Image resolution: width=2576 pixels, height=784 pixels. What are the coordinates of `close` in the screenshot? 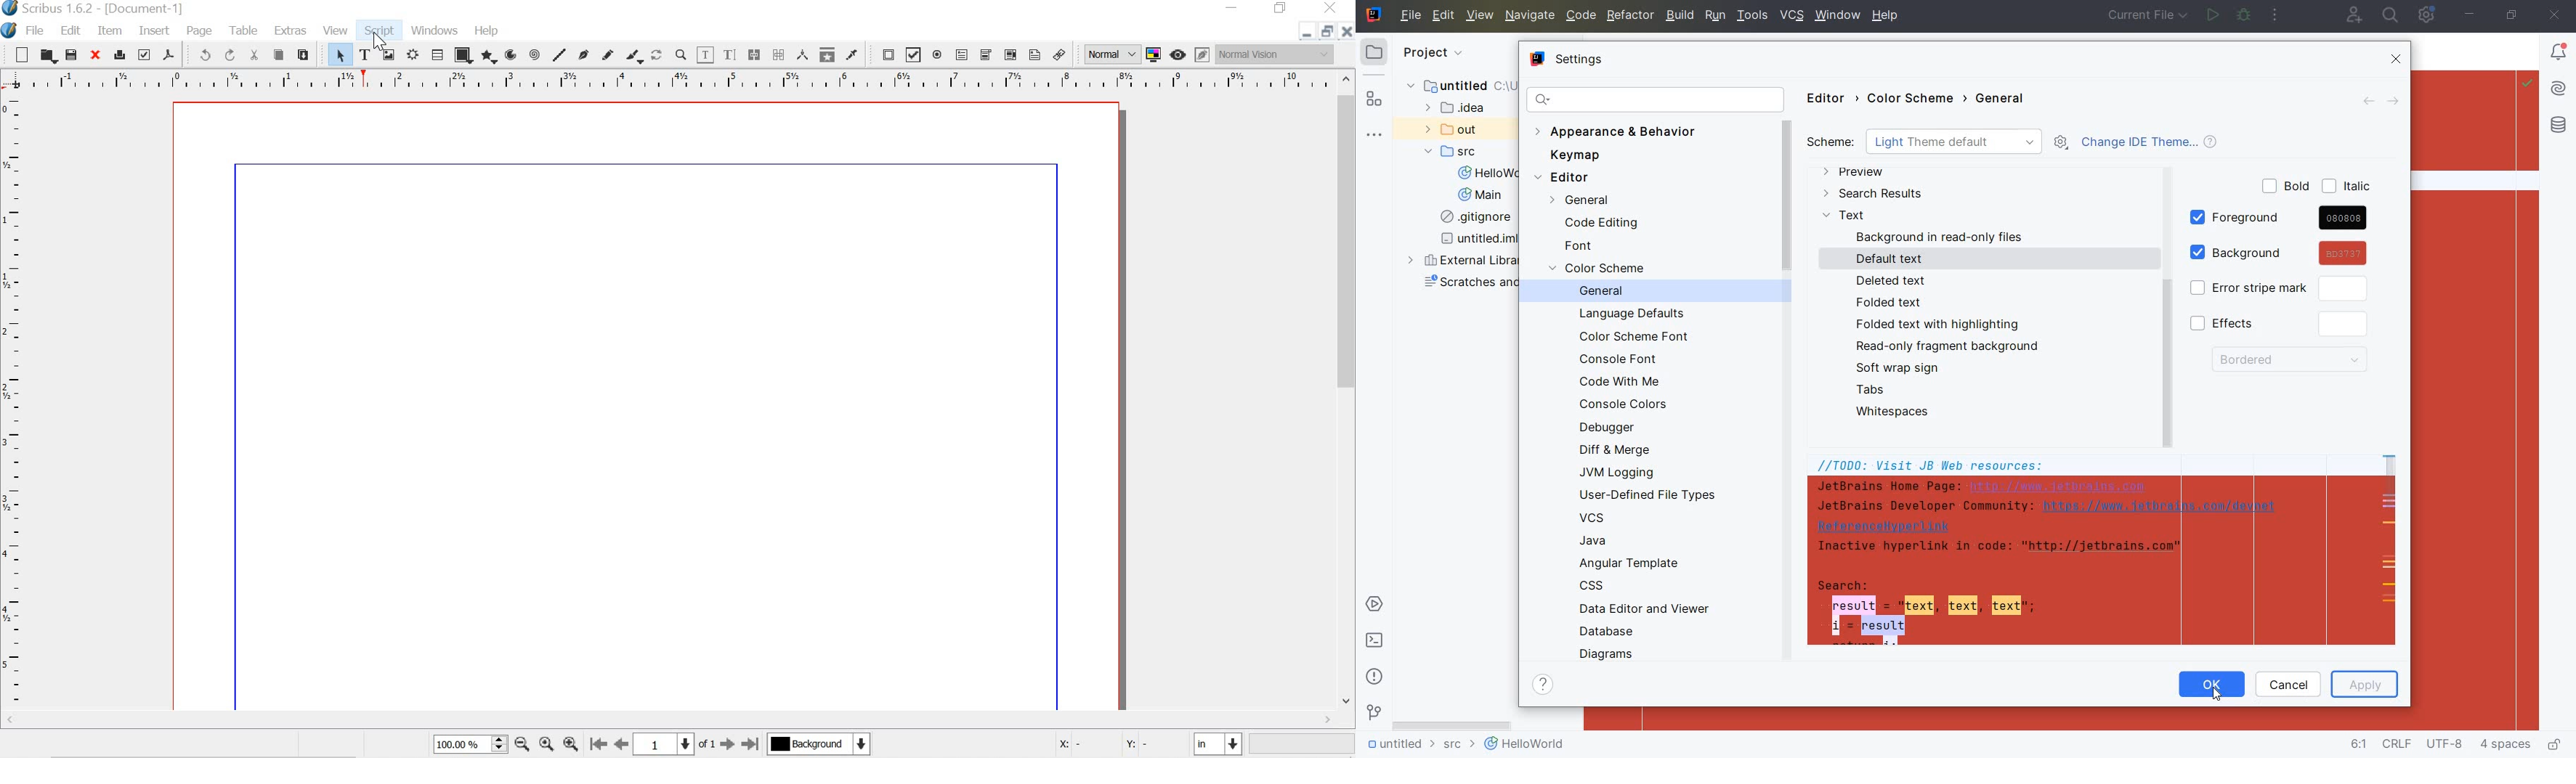 It's located at (94, 56).